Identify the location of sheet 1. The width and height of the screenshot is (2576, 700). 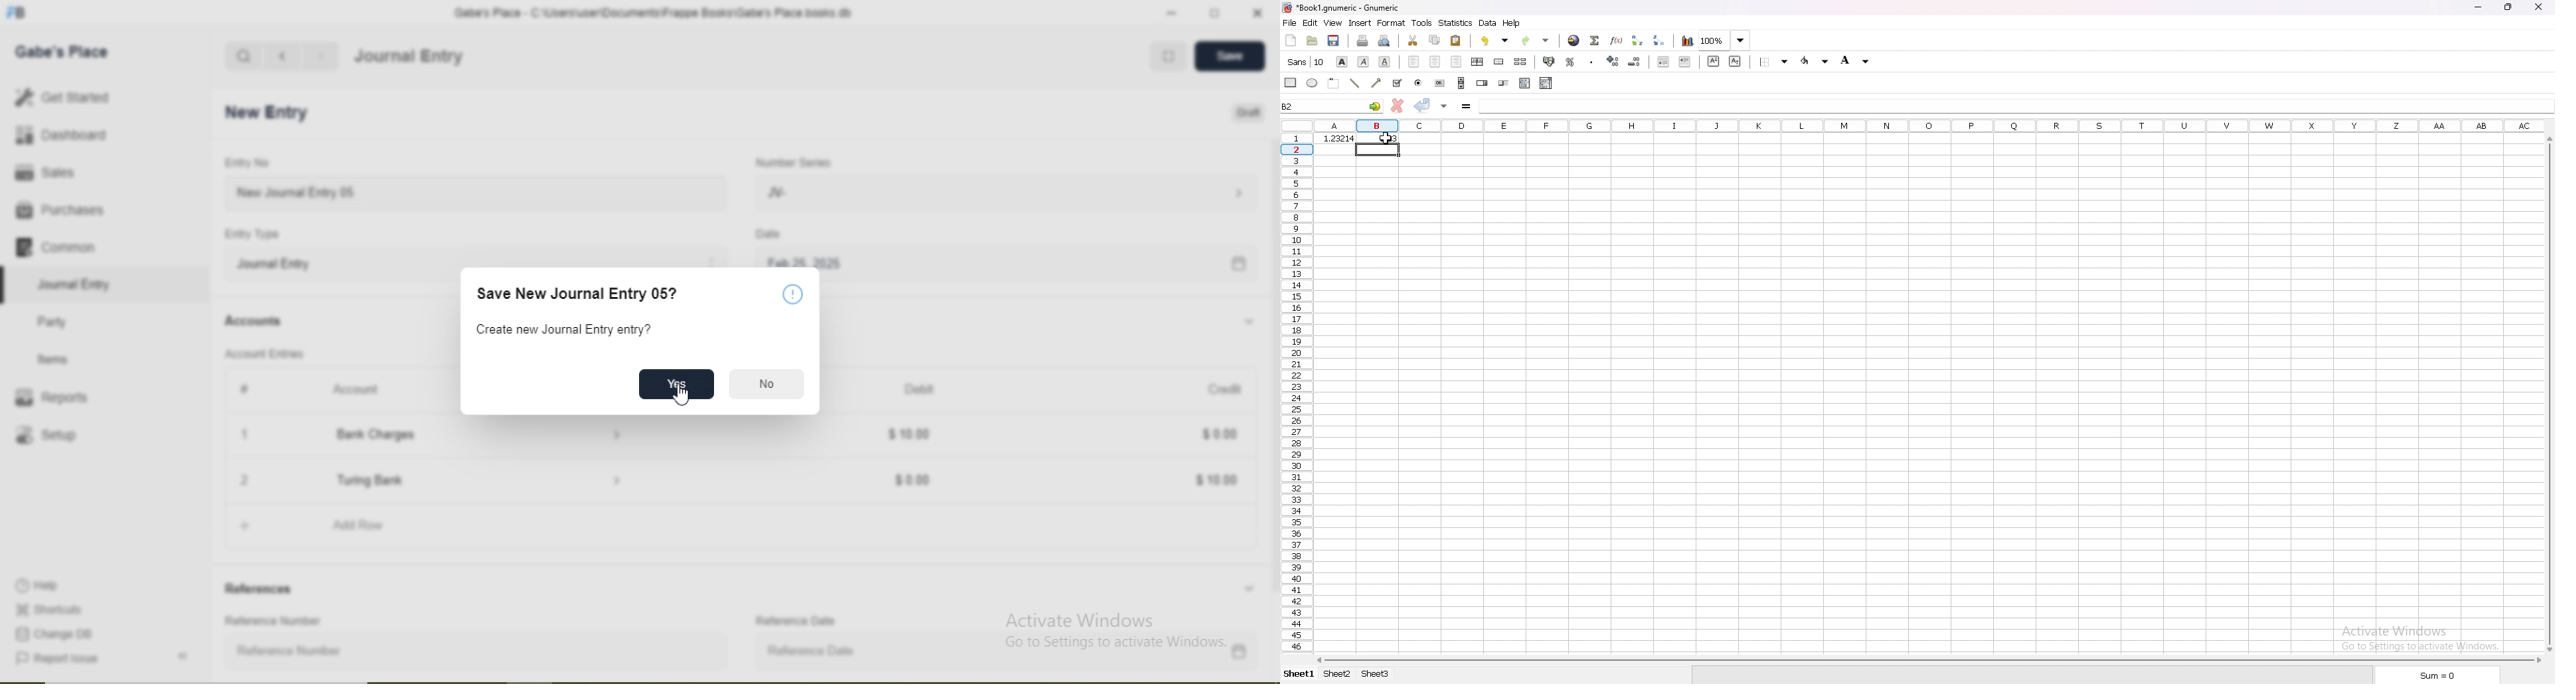
(1299, 674).